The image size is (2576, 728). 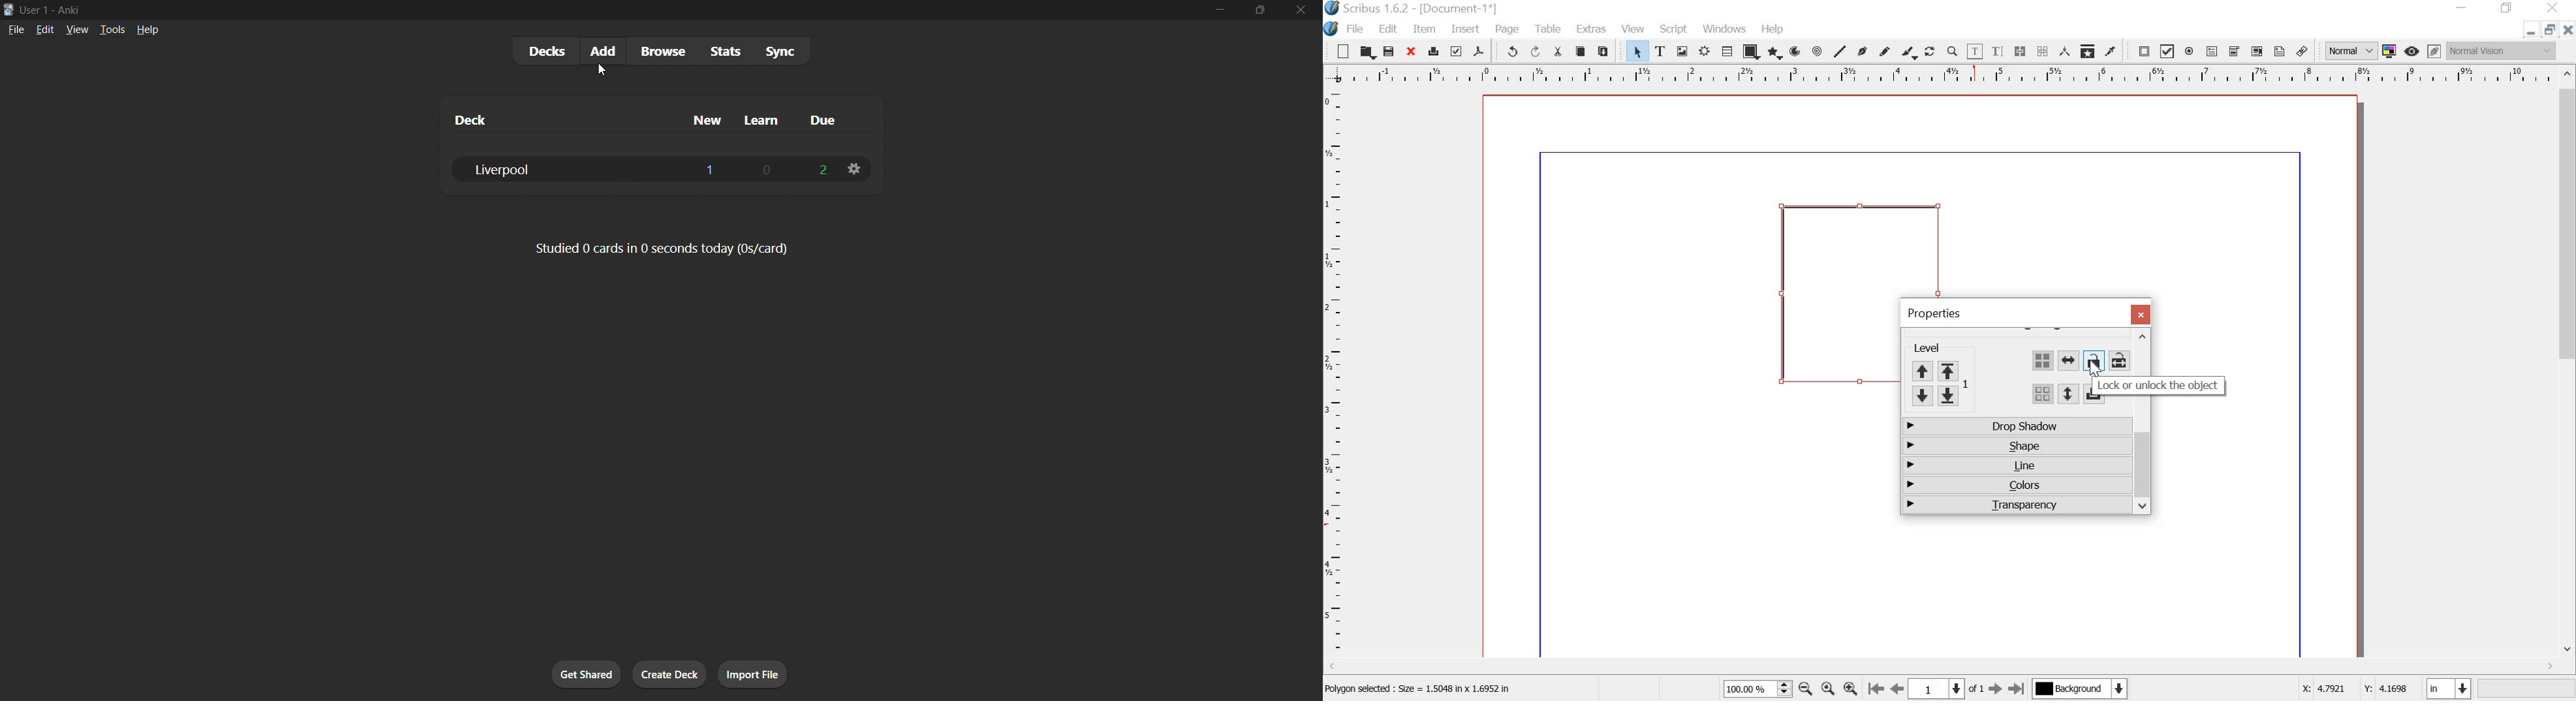 What do you see at coordinates (150, 30) in the screenshot?
I see `help` at bounding box center [150, 30].